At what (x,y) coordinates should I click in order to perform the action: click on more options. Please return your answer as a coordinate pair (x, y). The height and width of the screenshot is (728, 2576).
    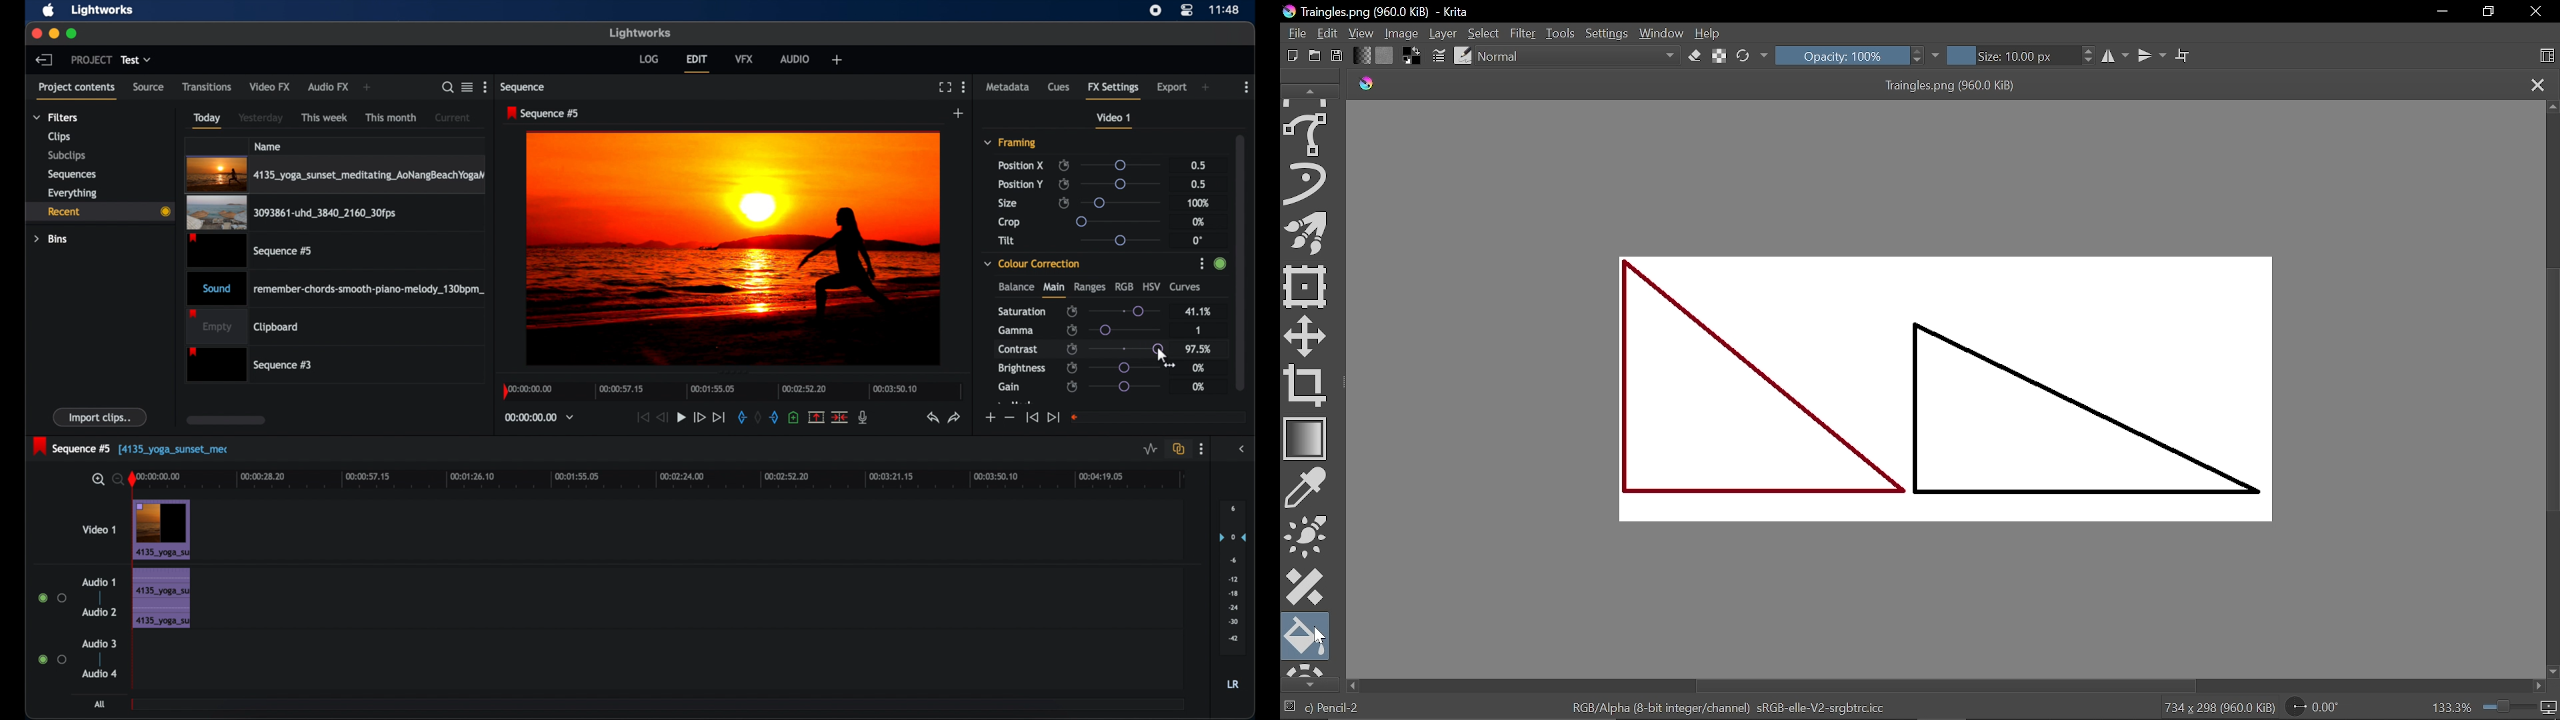
    Looking at the image, I should click on (1201, 449).